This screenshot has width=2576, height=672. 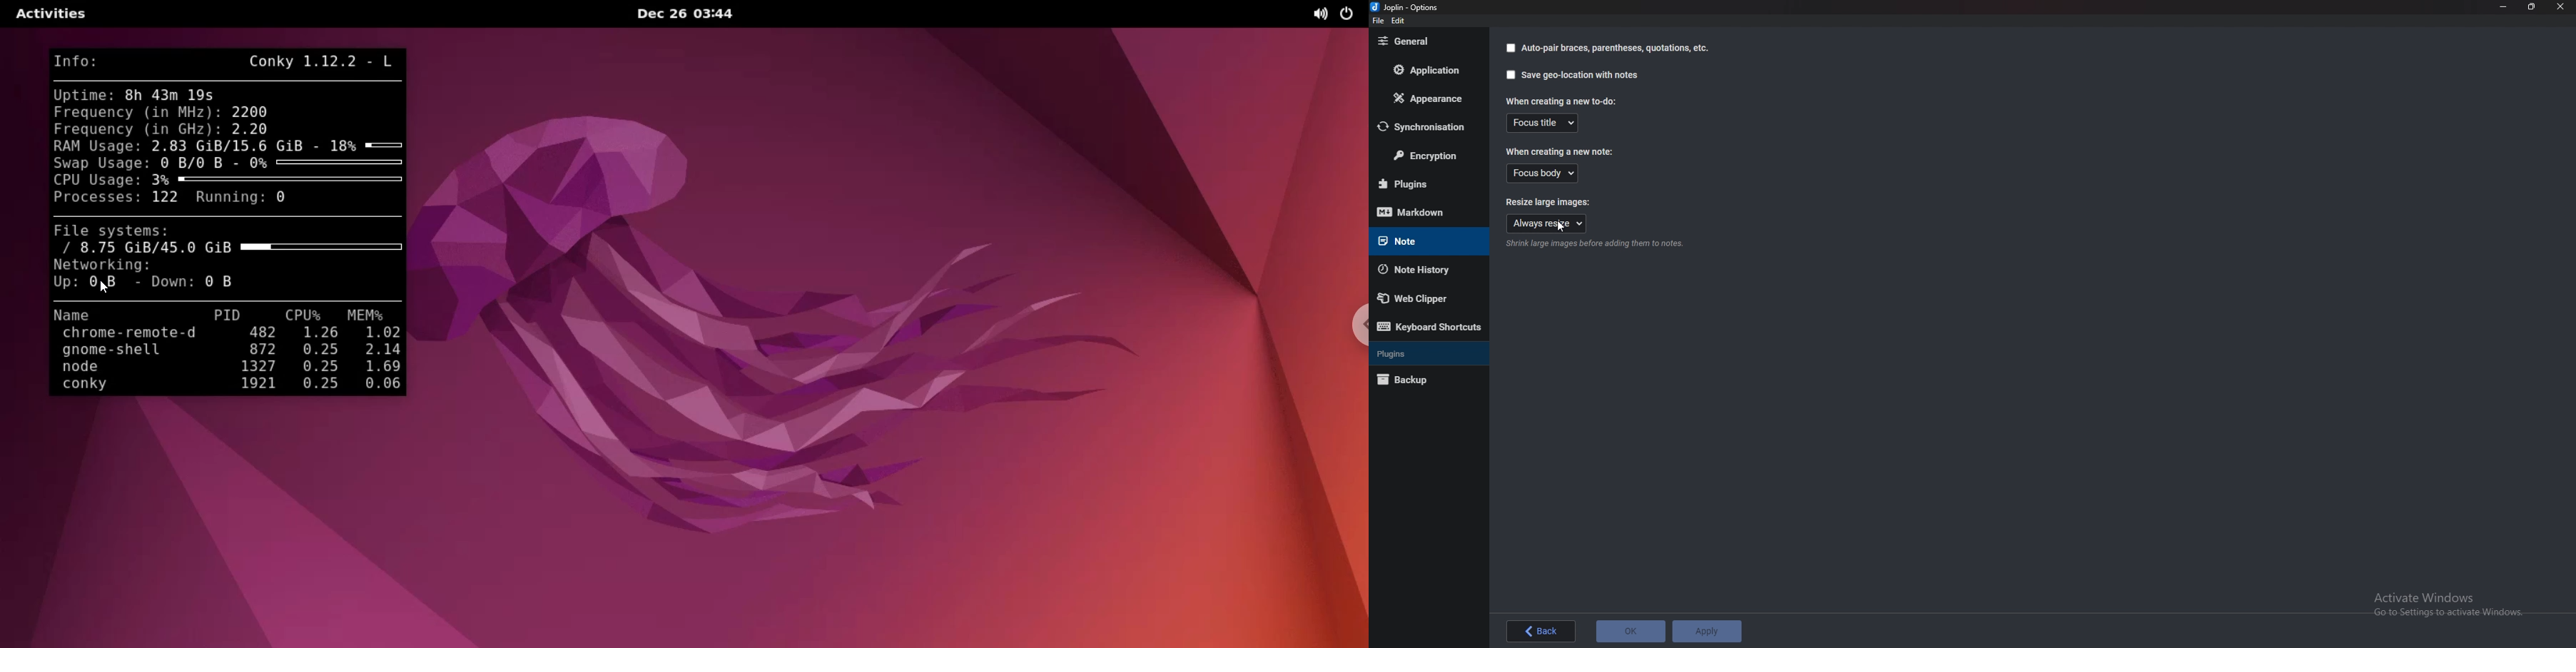 What do you see at coordinates (1421, 213) in the screenshot?
I see `Mark down` at bounding box center [1421, 213].